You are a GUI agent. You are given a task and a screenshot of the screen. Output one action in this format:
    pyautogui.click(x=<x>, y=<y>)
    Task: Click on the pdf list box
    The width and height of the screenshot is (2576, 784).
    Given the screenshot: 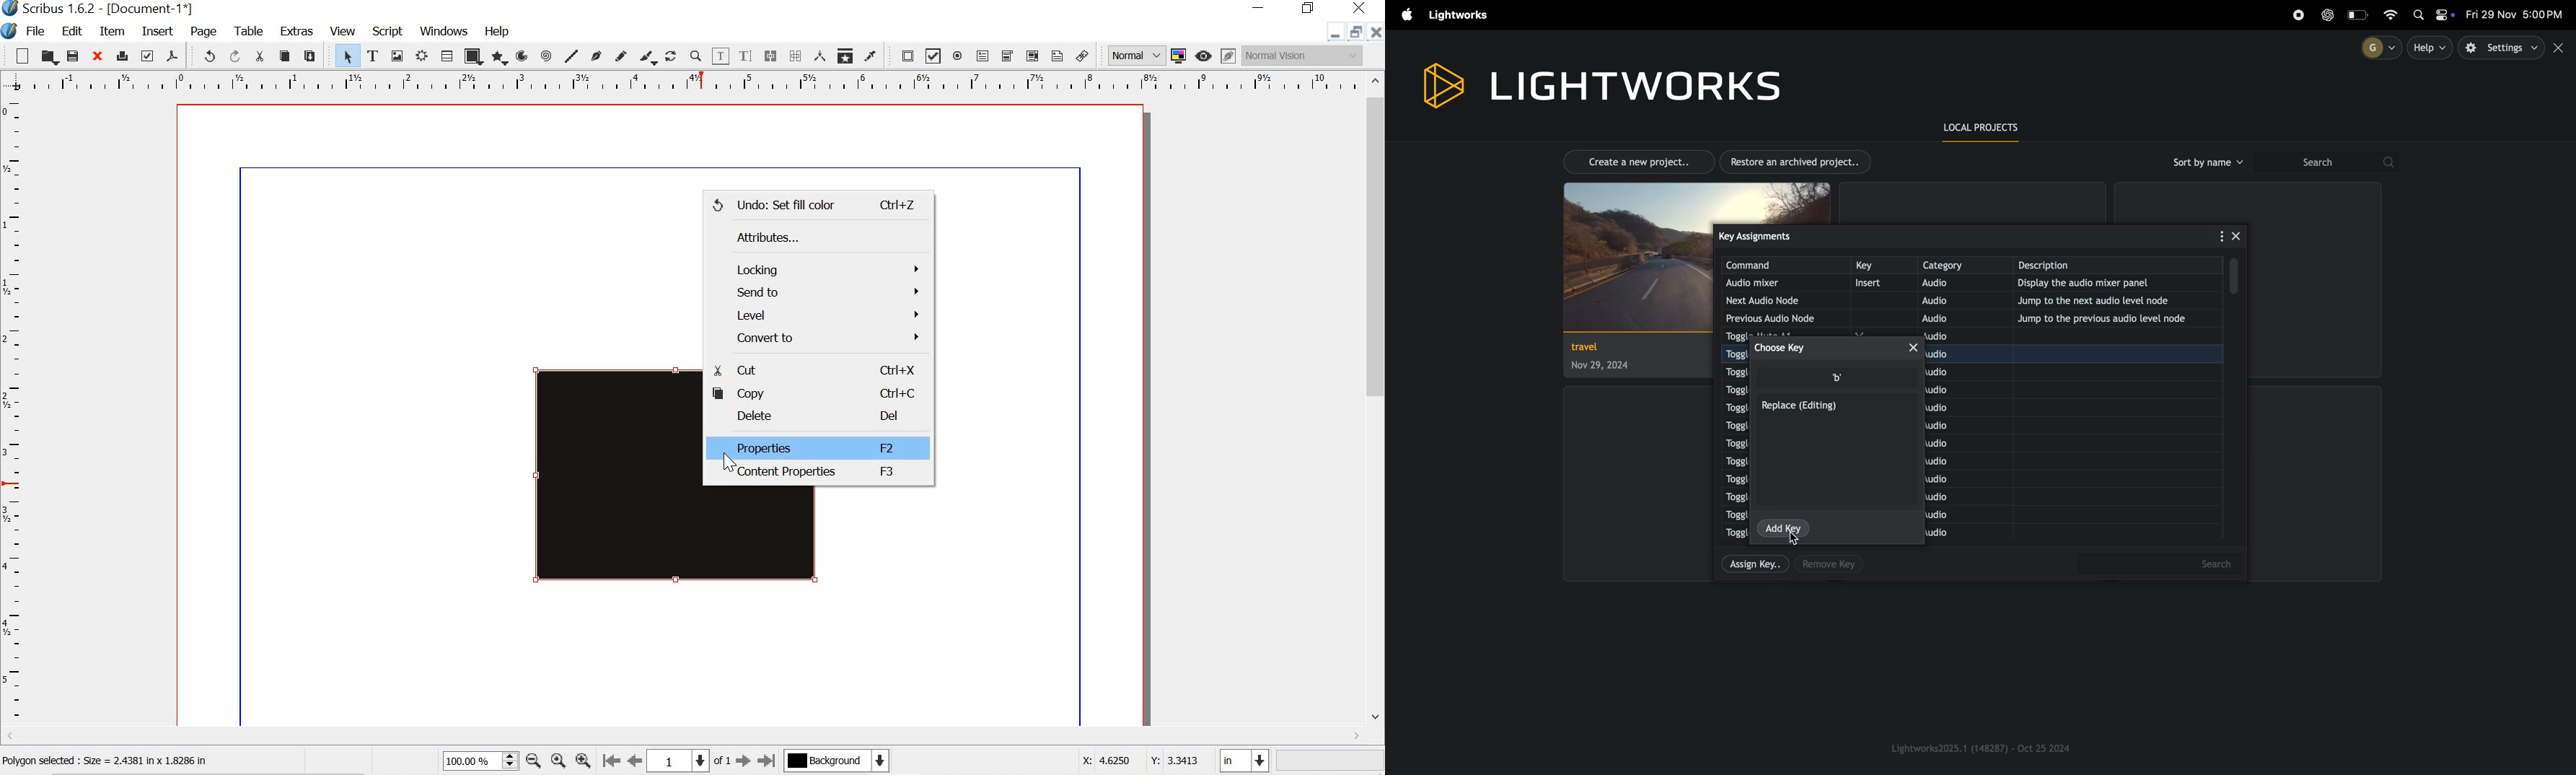 What is the action you would take?
    pyautogui.click(x=1032, y=56)
    